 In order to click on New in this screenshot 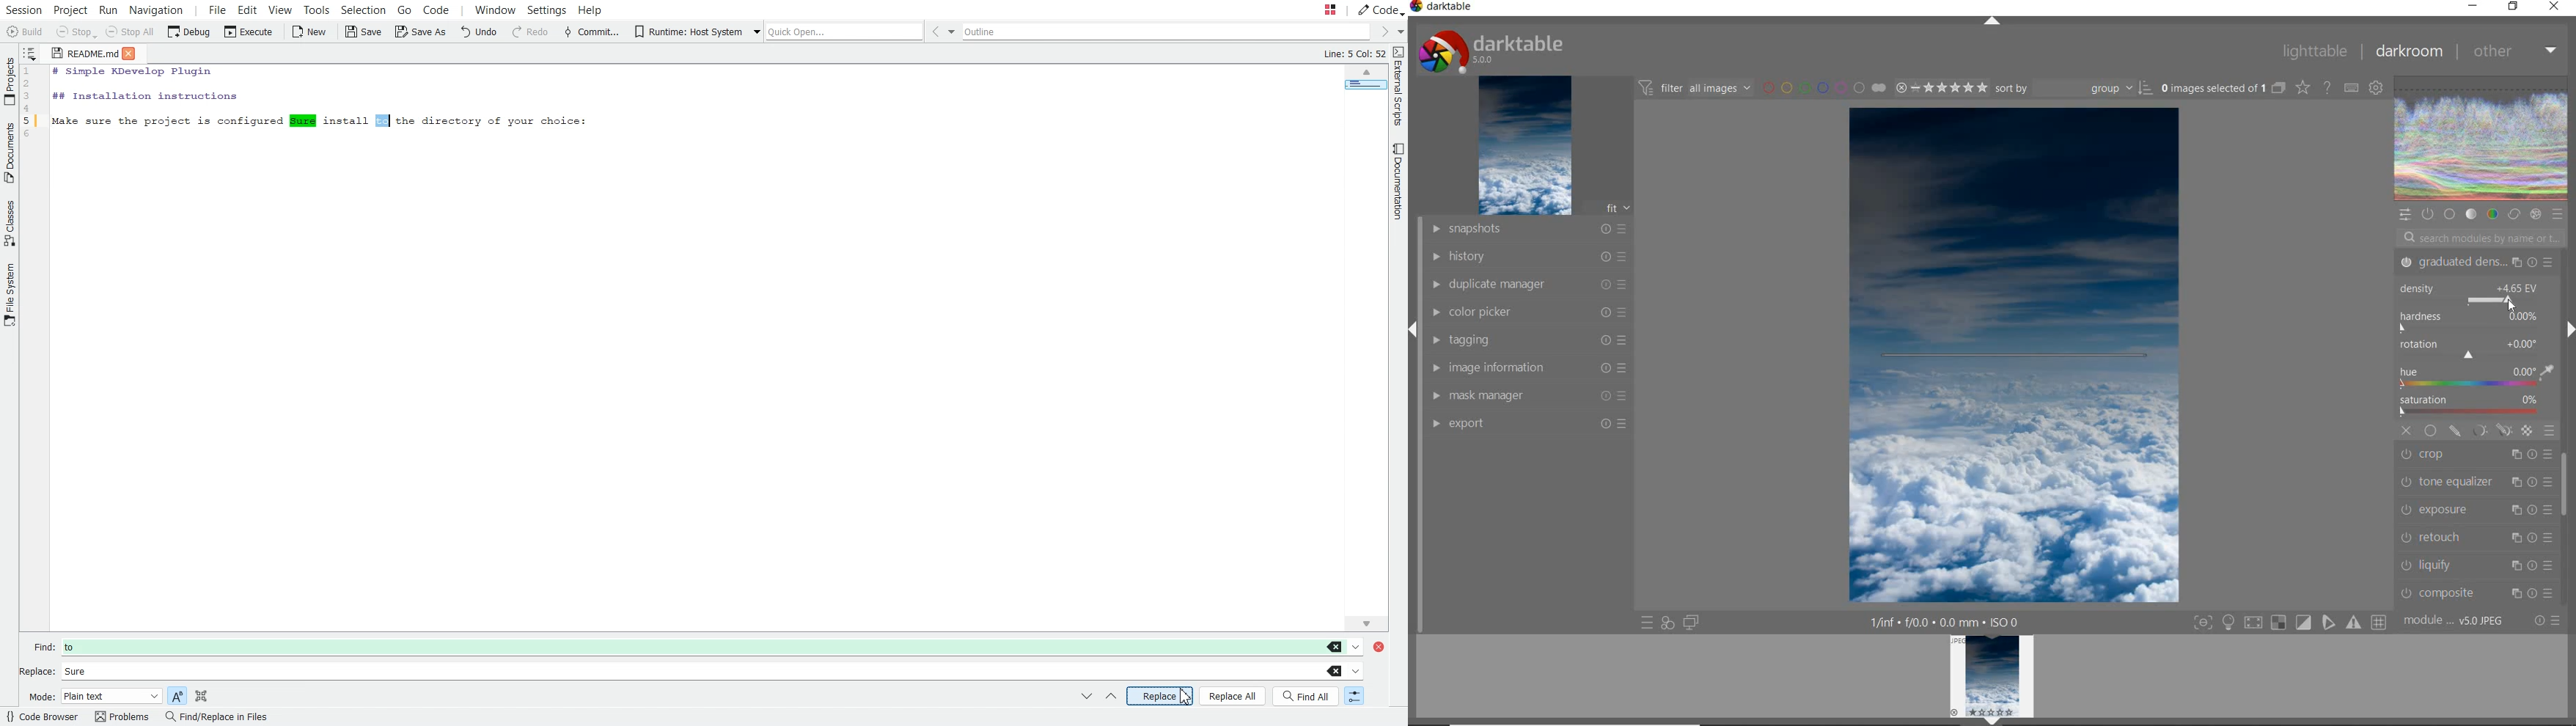, I will do `click(310, 32)`.